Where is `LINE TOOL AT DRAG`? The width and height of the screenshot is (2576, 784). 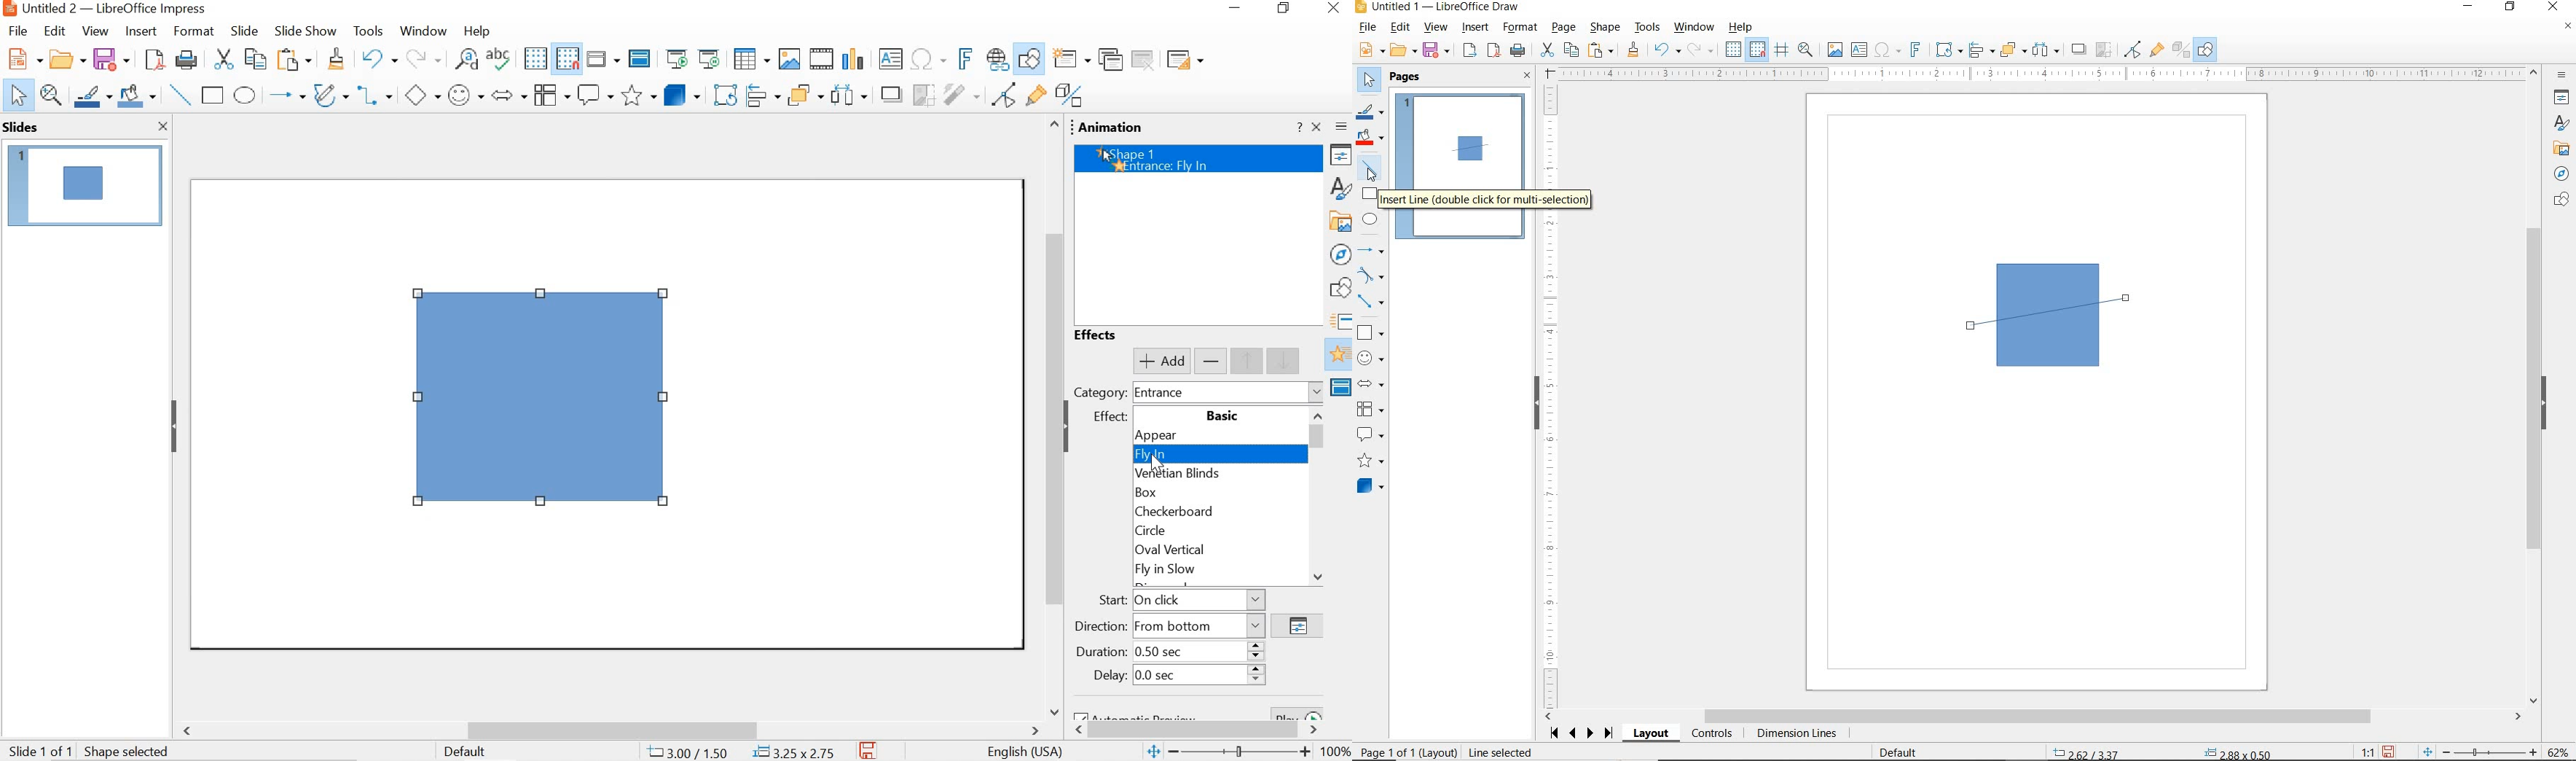 LINE TOOL AT DRAG is located at coordinates (2128, 297).